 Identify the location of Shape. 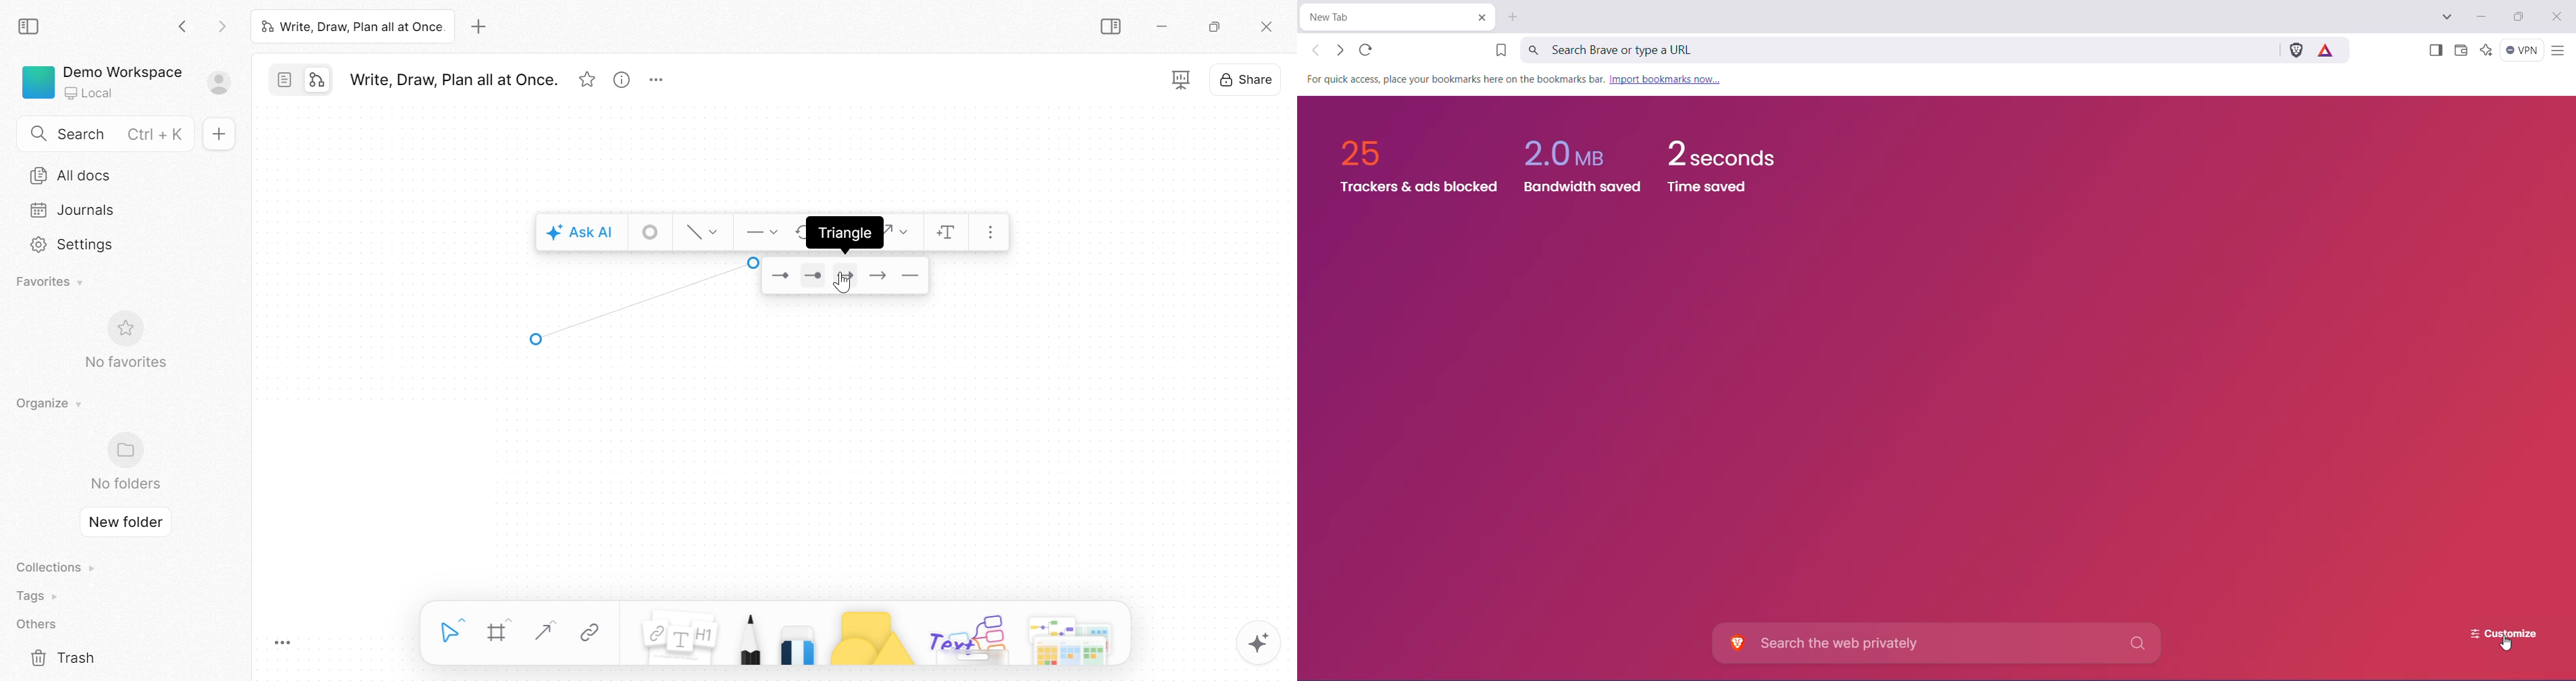
(871, 636).